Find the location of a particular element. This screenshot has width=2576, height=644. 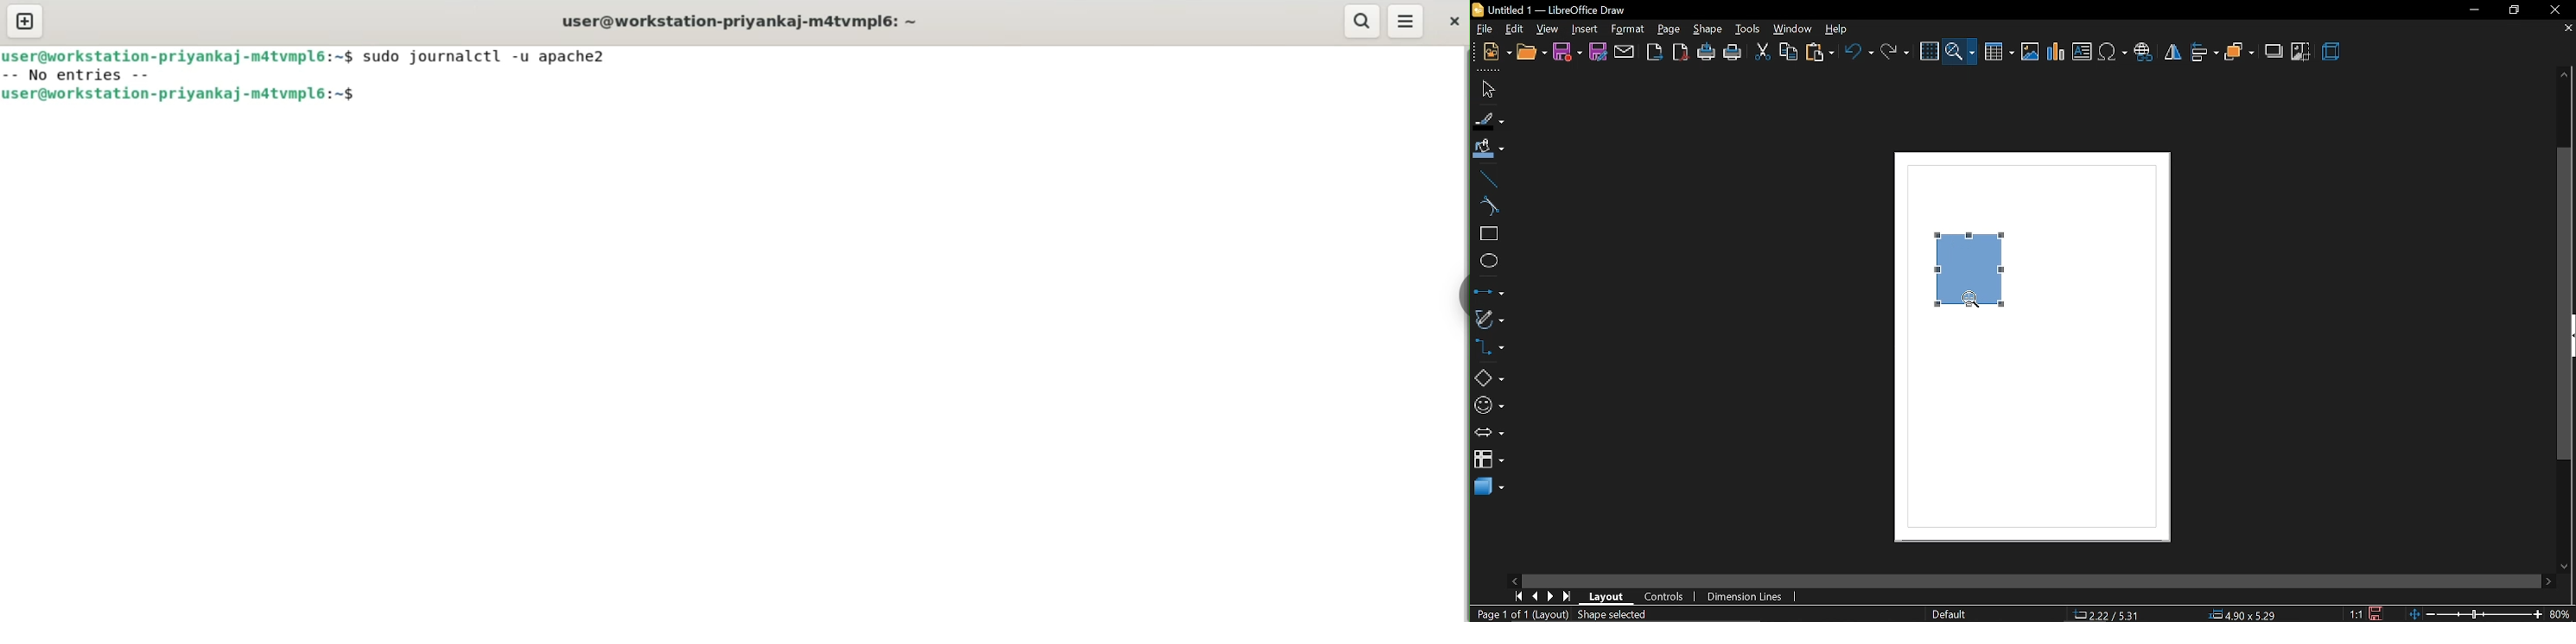

window is located at coordinates (1793, 29).